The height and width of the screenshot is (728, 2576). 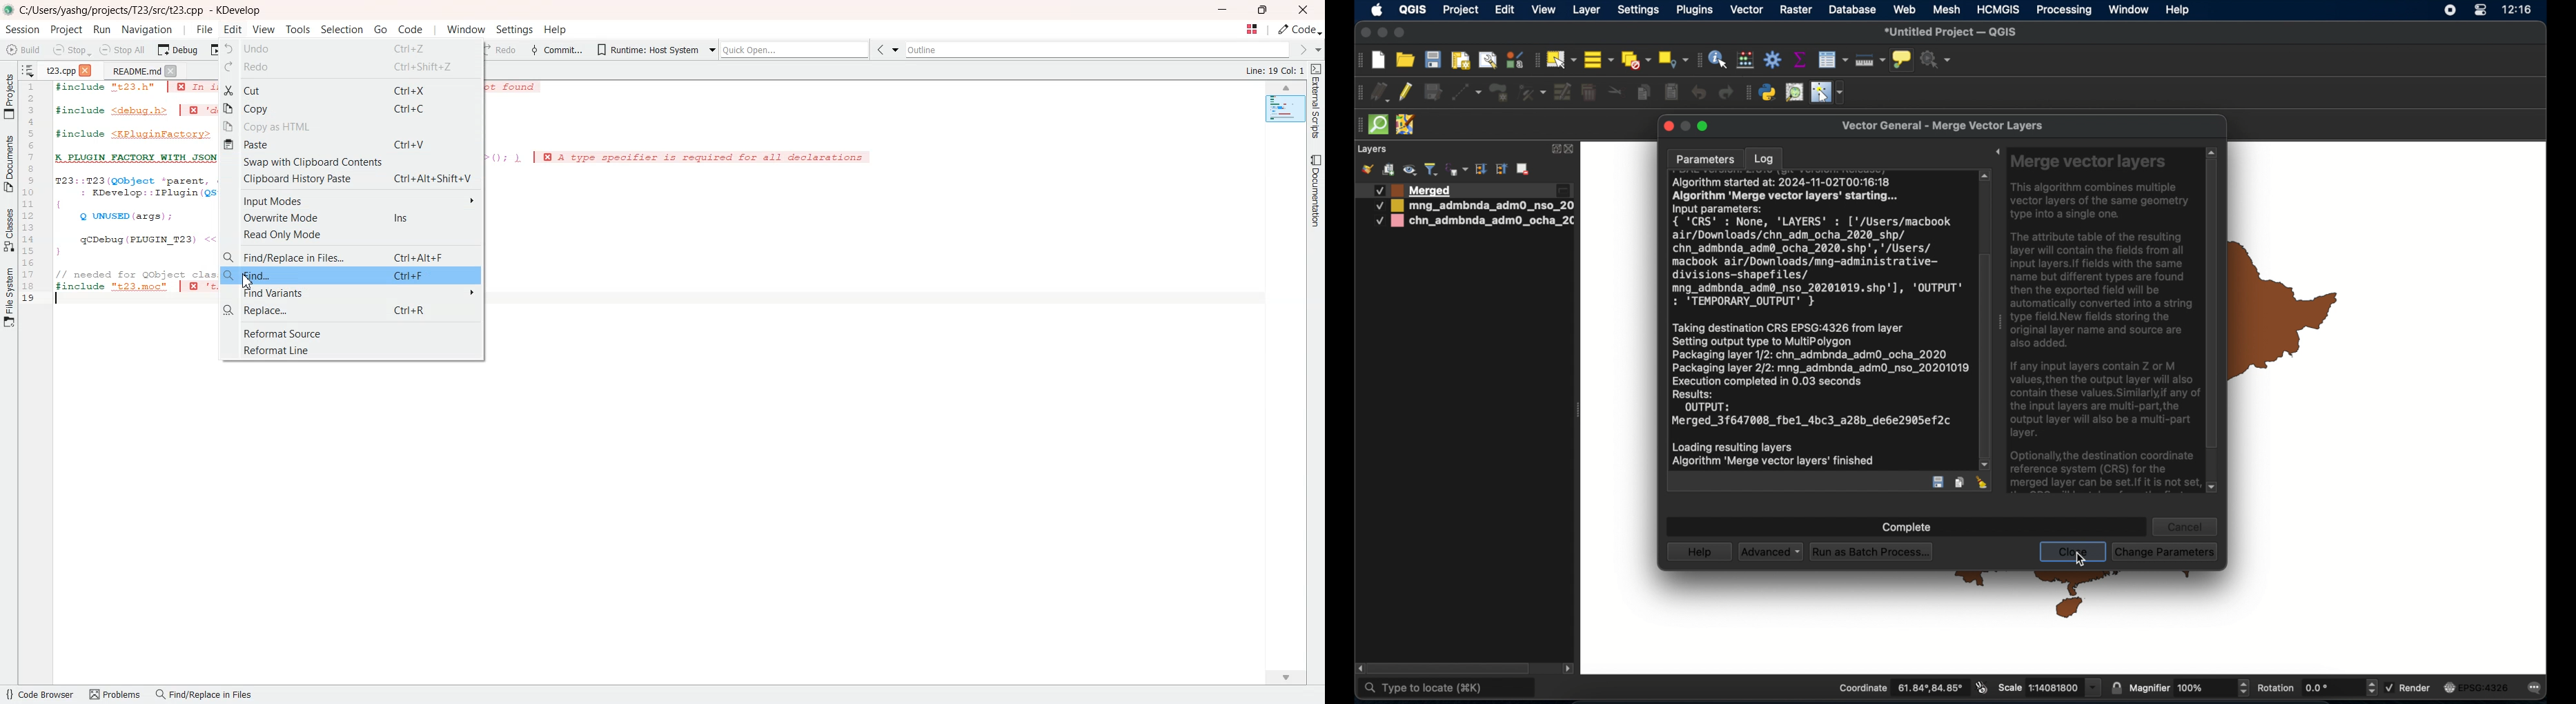 I want to click on clear log entry, so click(x=1983, y=484).